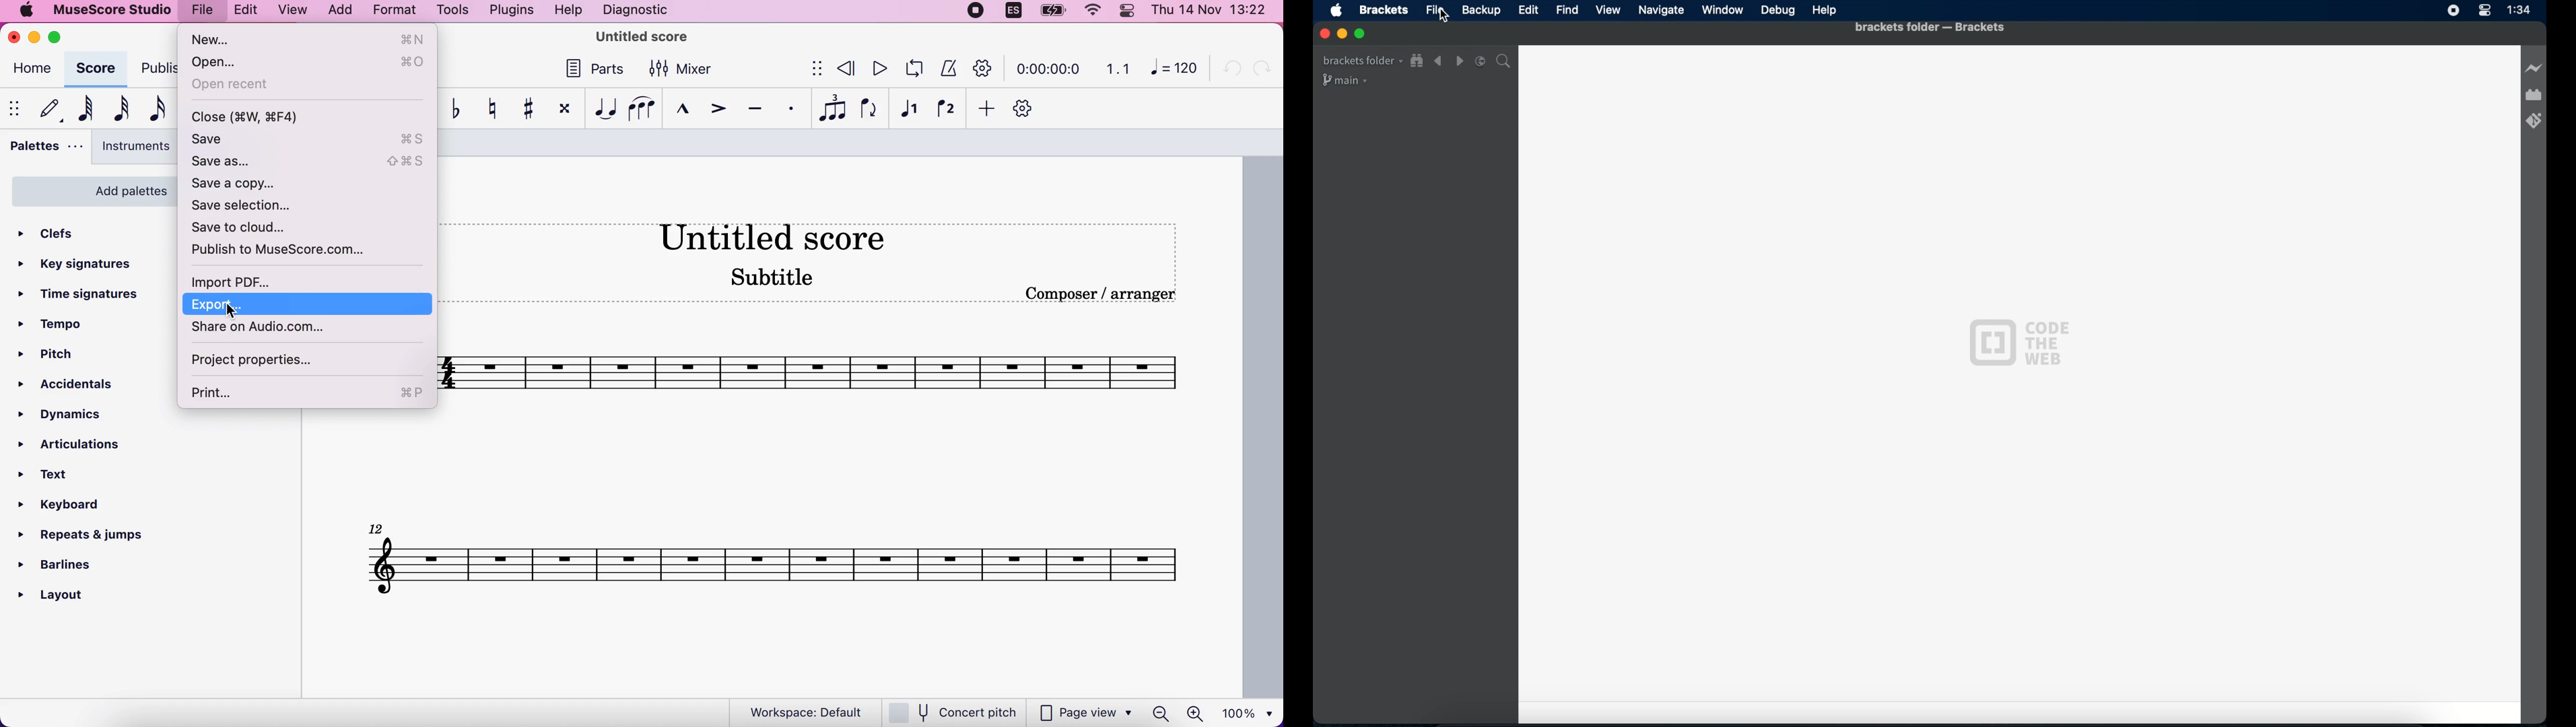 Image resolution: width=2576 pixels, height=728 pixels. I want to click on open recent, so click(307, 87).